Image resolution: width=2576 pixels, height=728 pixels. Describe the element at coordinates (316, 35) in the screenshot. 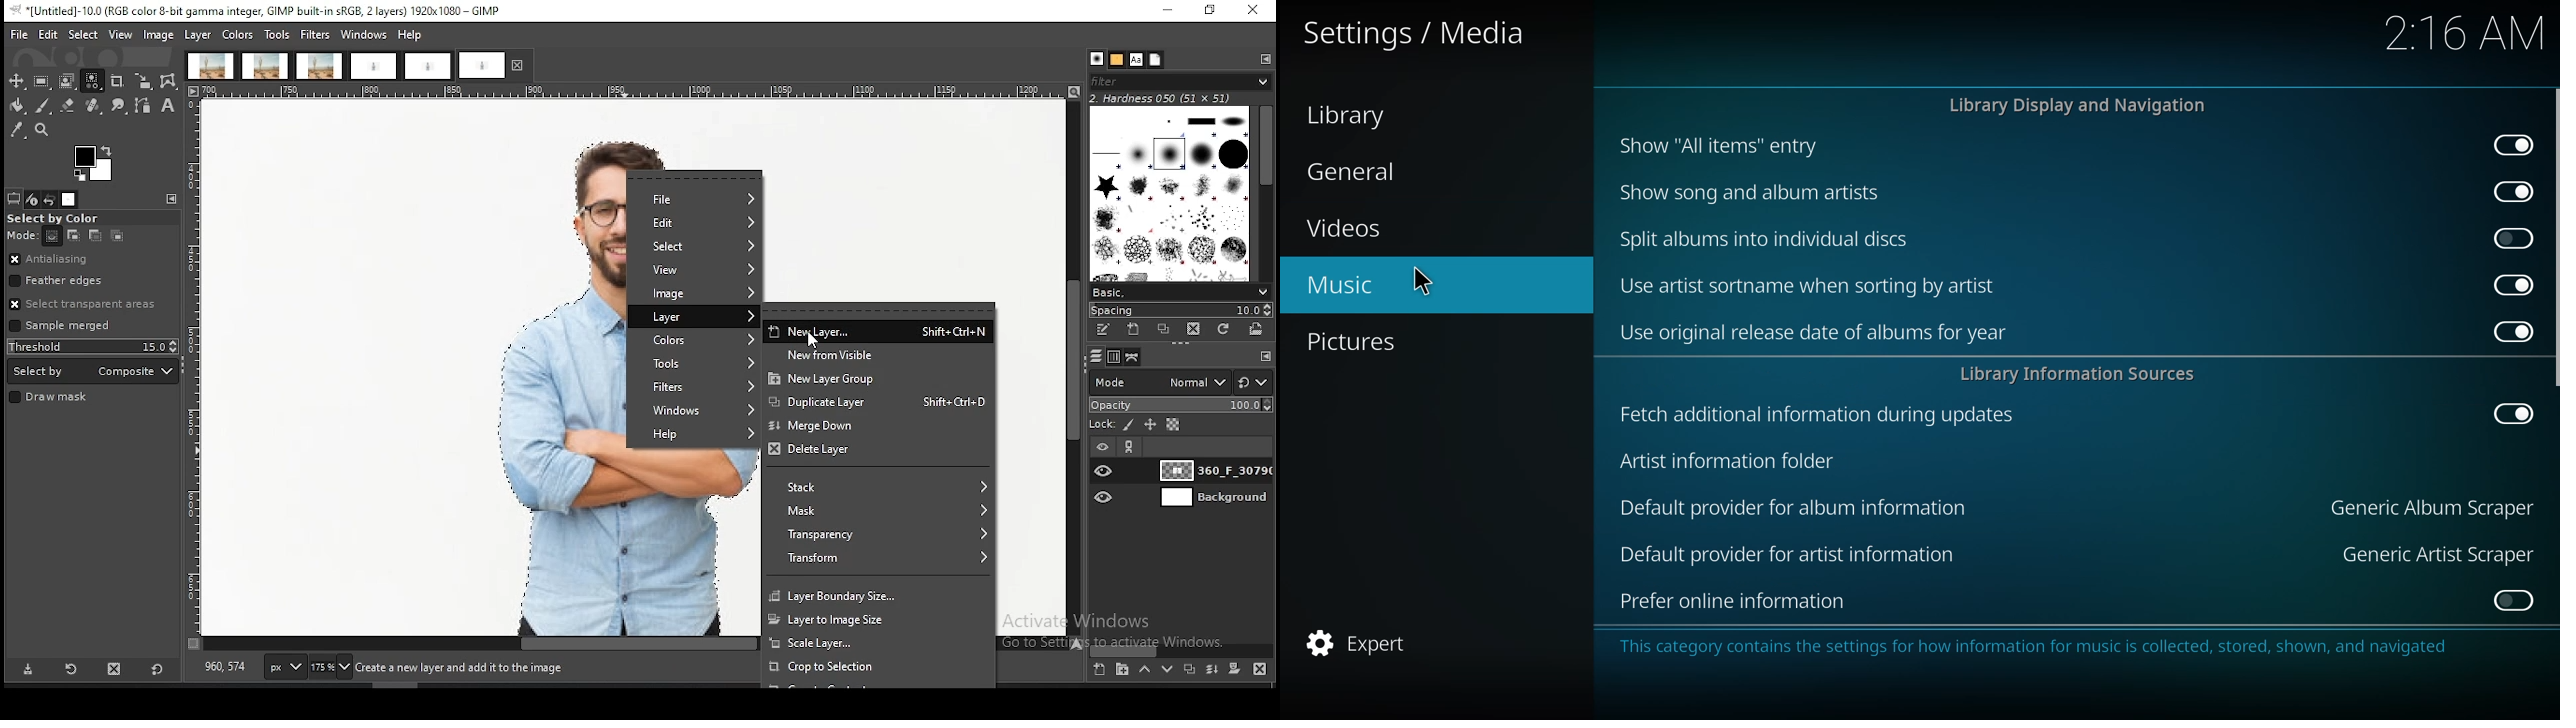

I see `filters` at that location.